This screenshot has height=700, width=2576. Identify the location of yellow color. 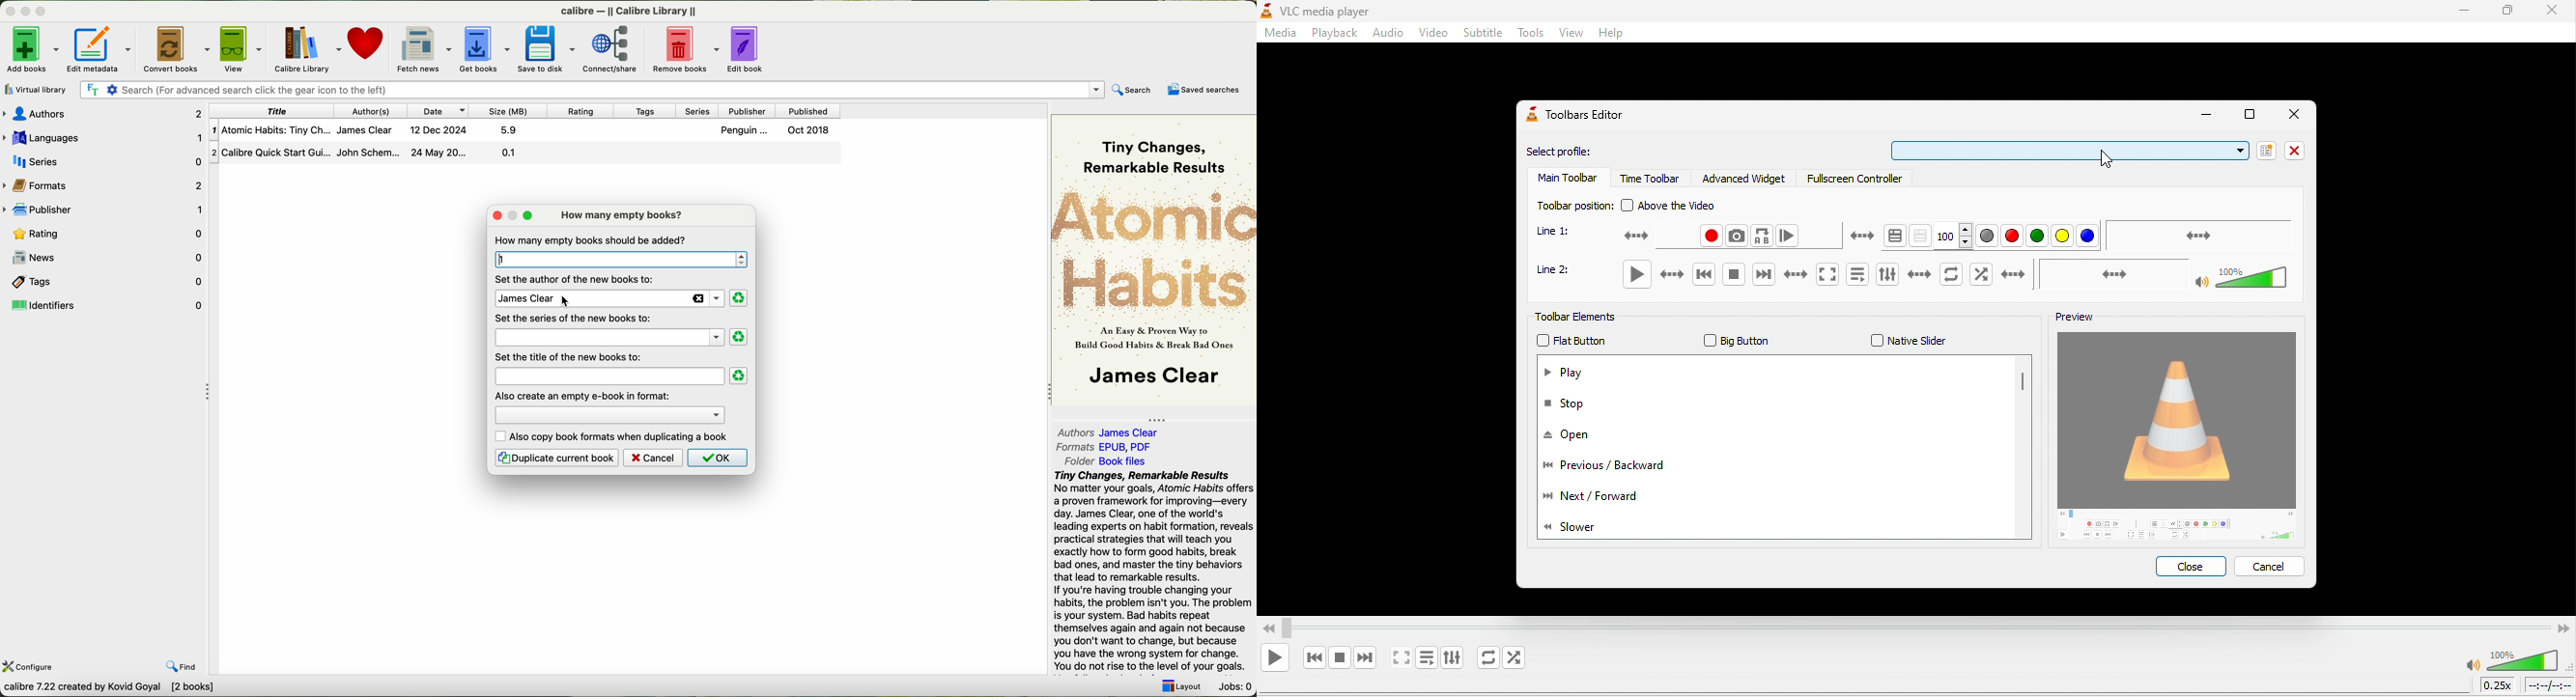
(2060, 237).